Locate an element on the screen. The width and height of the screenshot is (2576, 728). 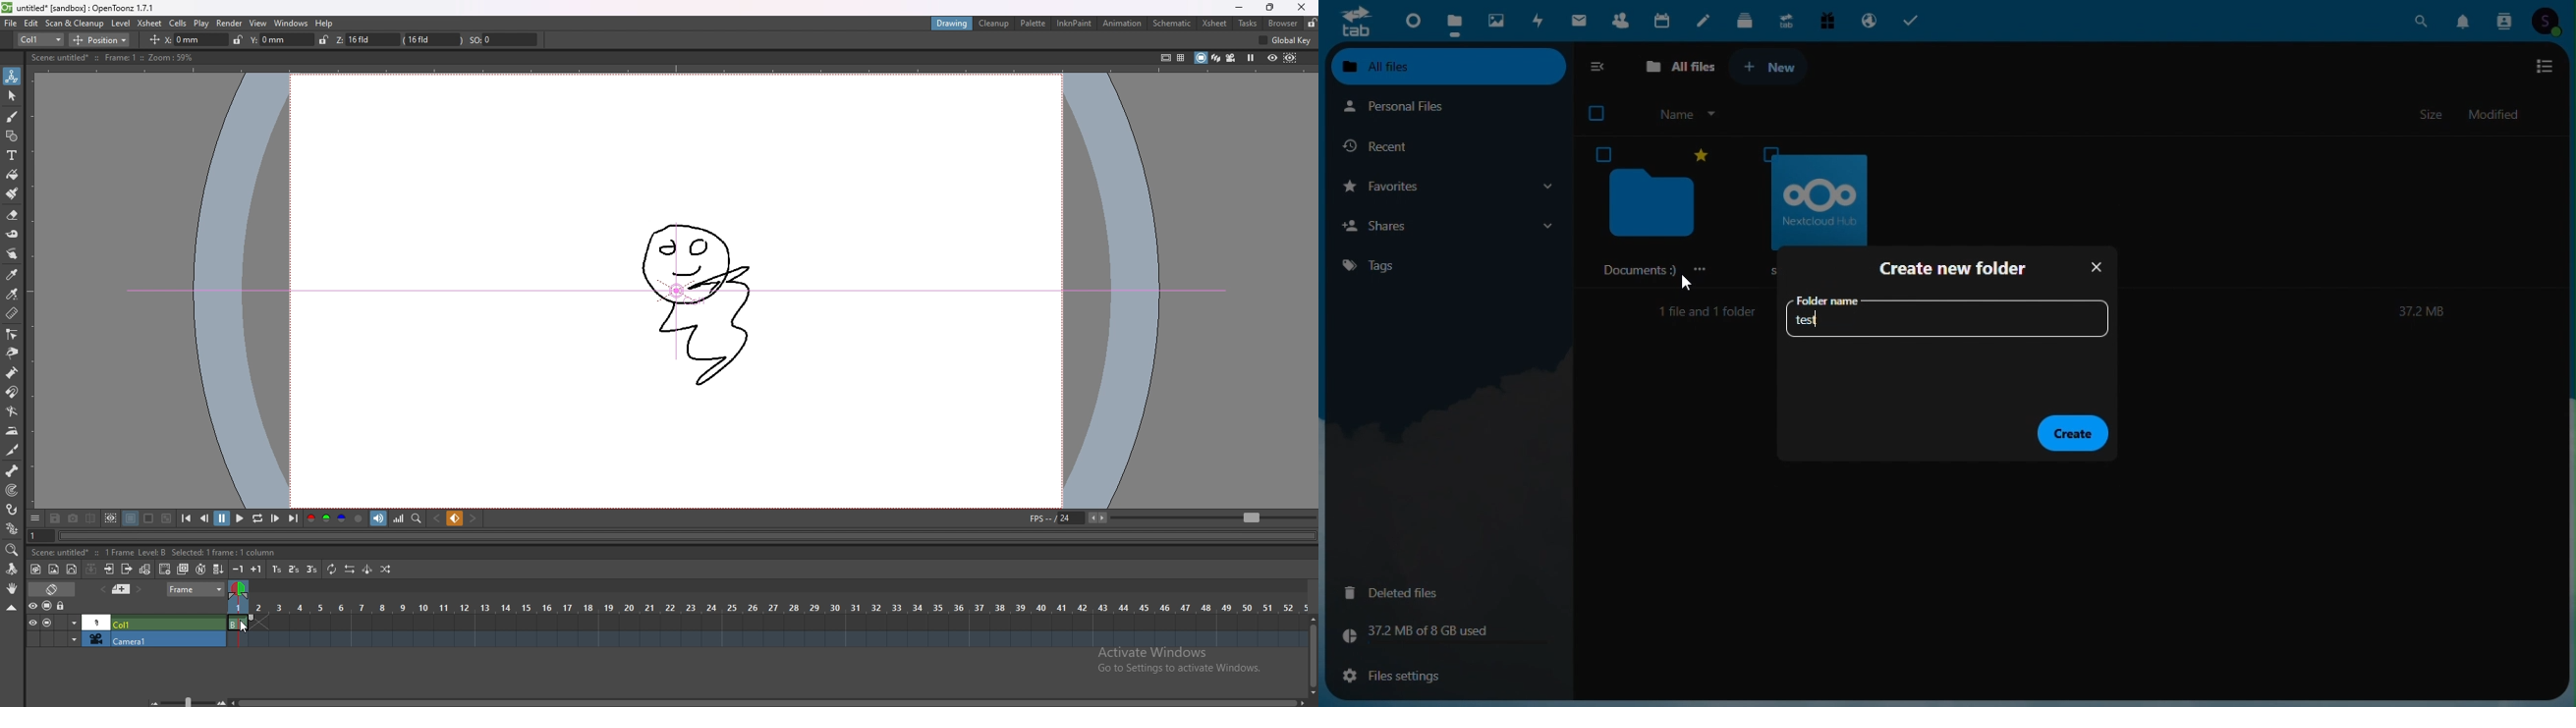
cutter is located at coordinates (12, 450).